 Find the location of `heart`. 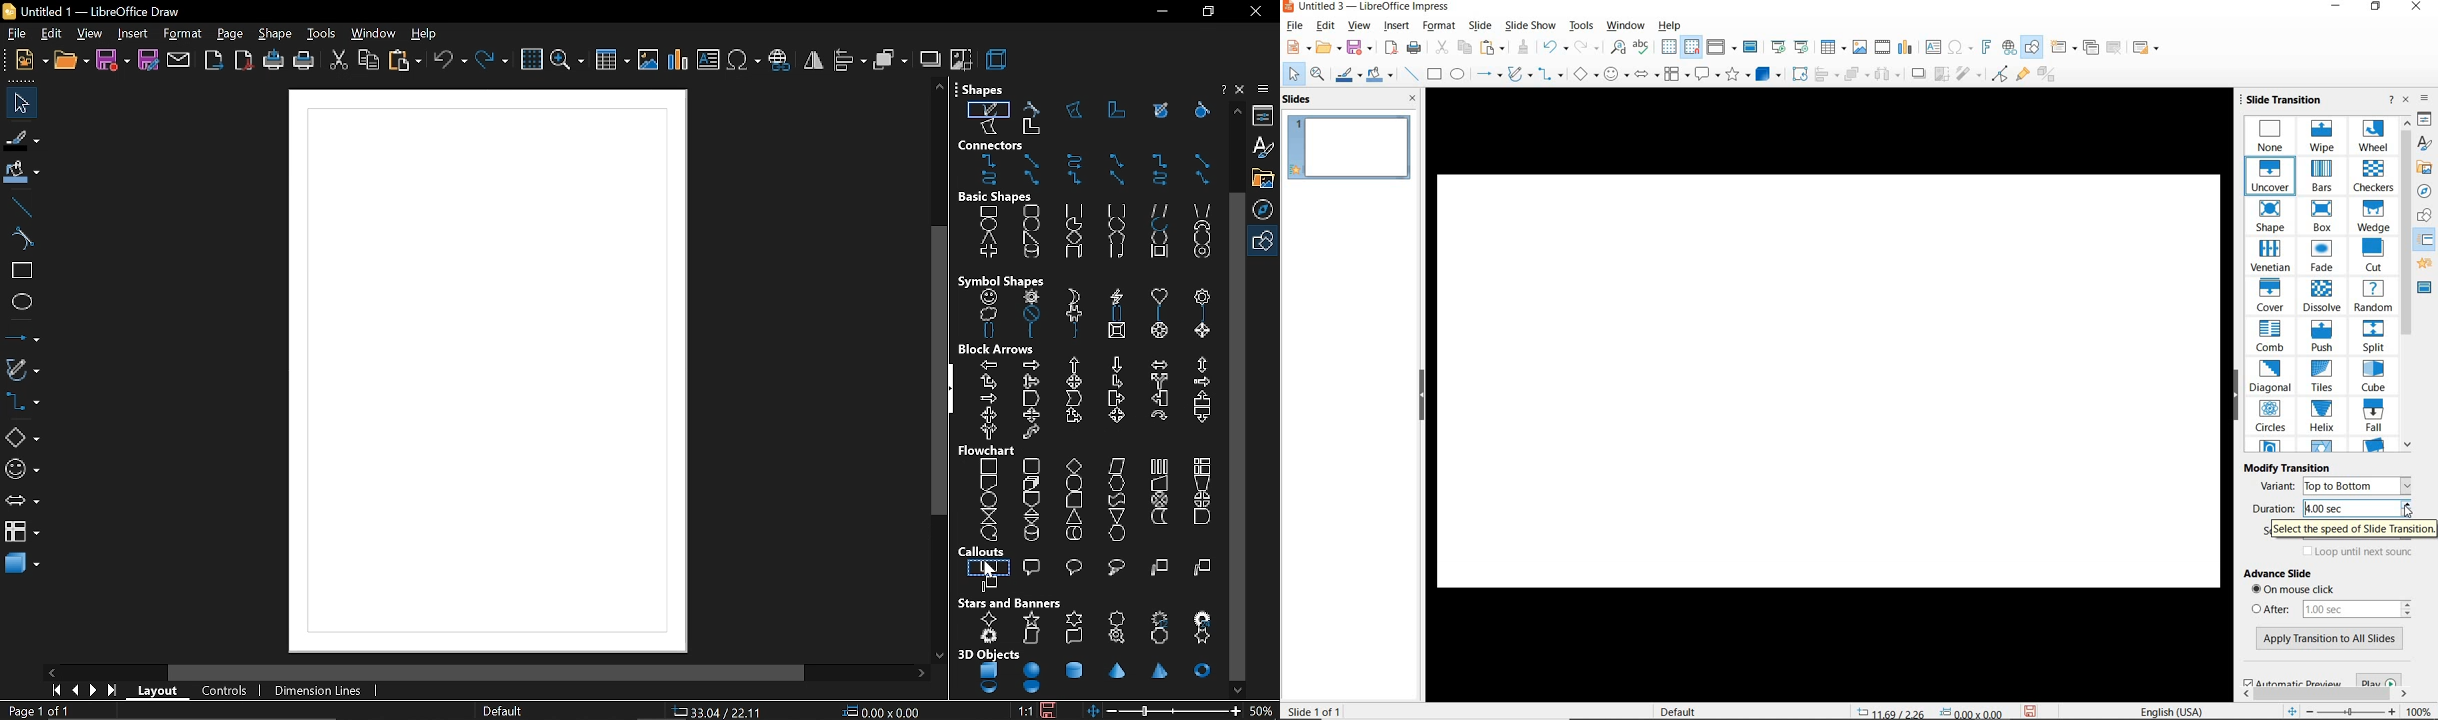

heart is located at coordinates (1159, 297).